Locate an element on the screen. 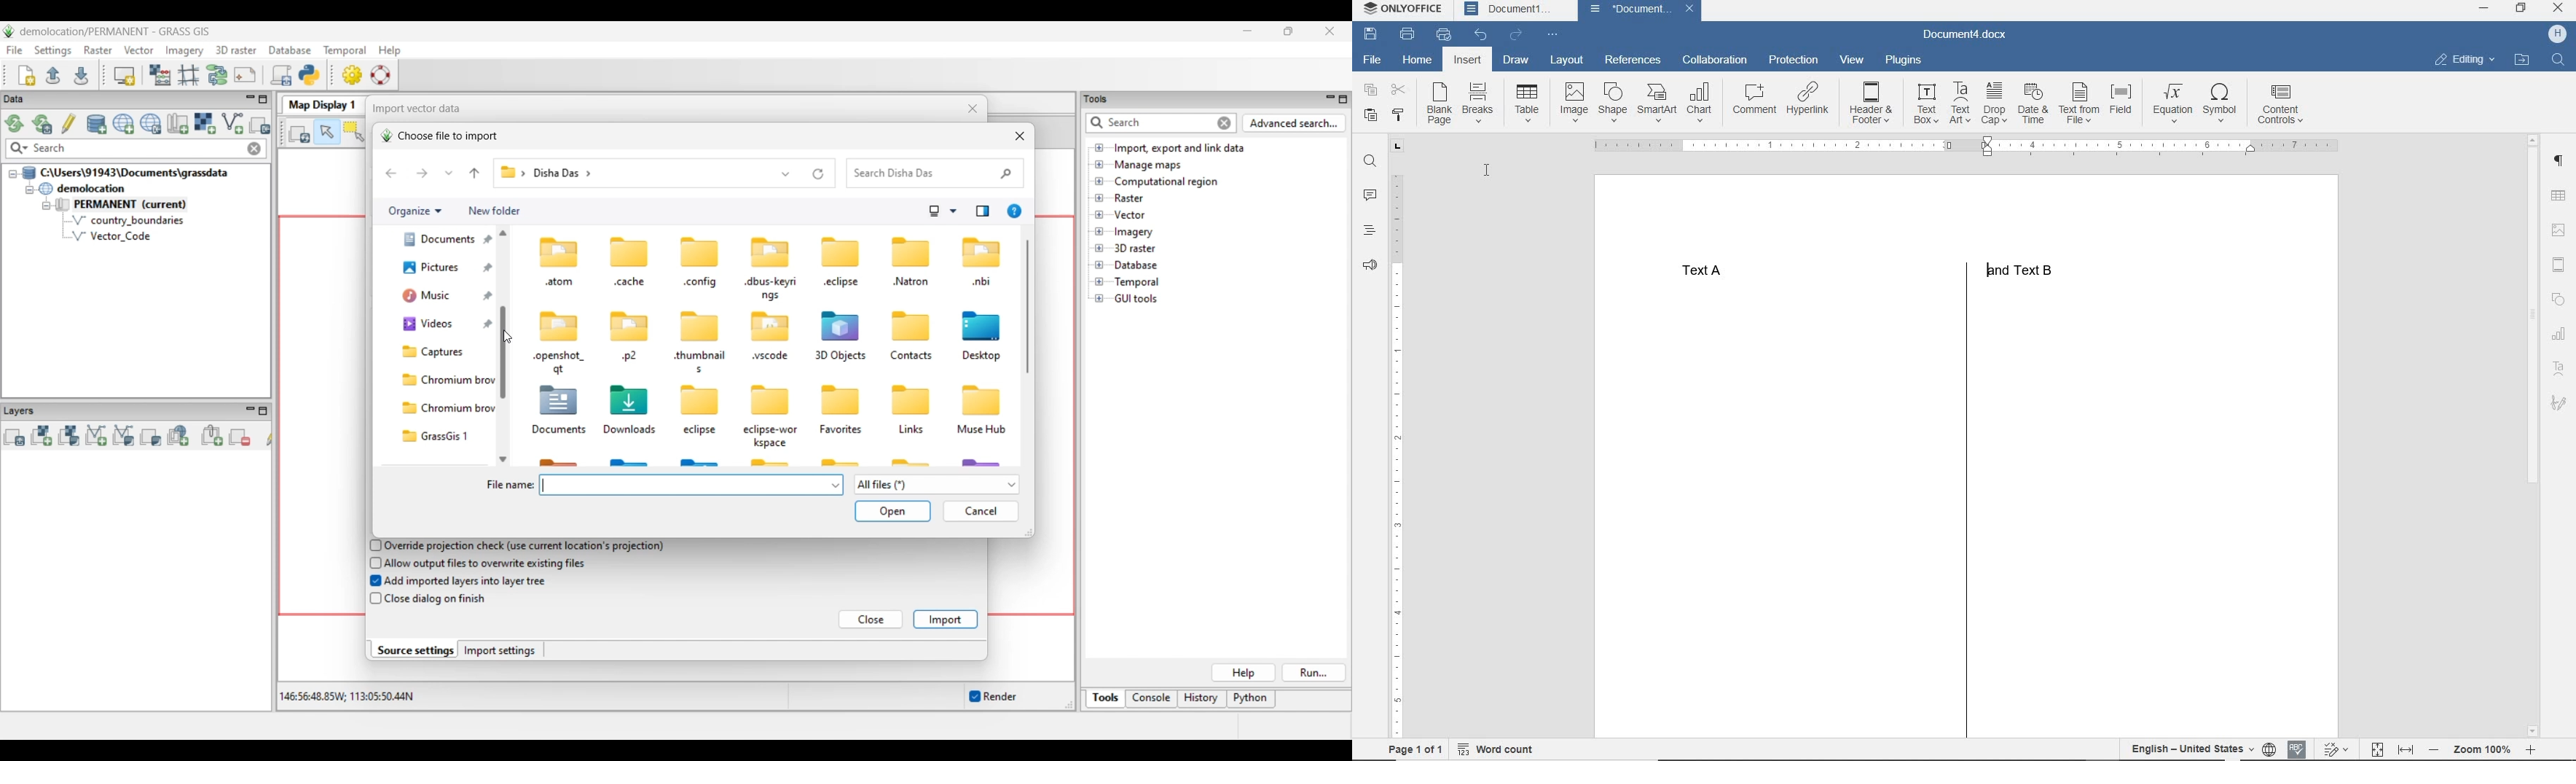 The height and width of the screenshot is (784, 2576). QUICK PRINT is located at coordinates (1444, 36).